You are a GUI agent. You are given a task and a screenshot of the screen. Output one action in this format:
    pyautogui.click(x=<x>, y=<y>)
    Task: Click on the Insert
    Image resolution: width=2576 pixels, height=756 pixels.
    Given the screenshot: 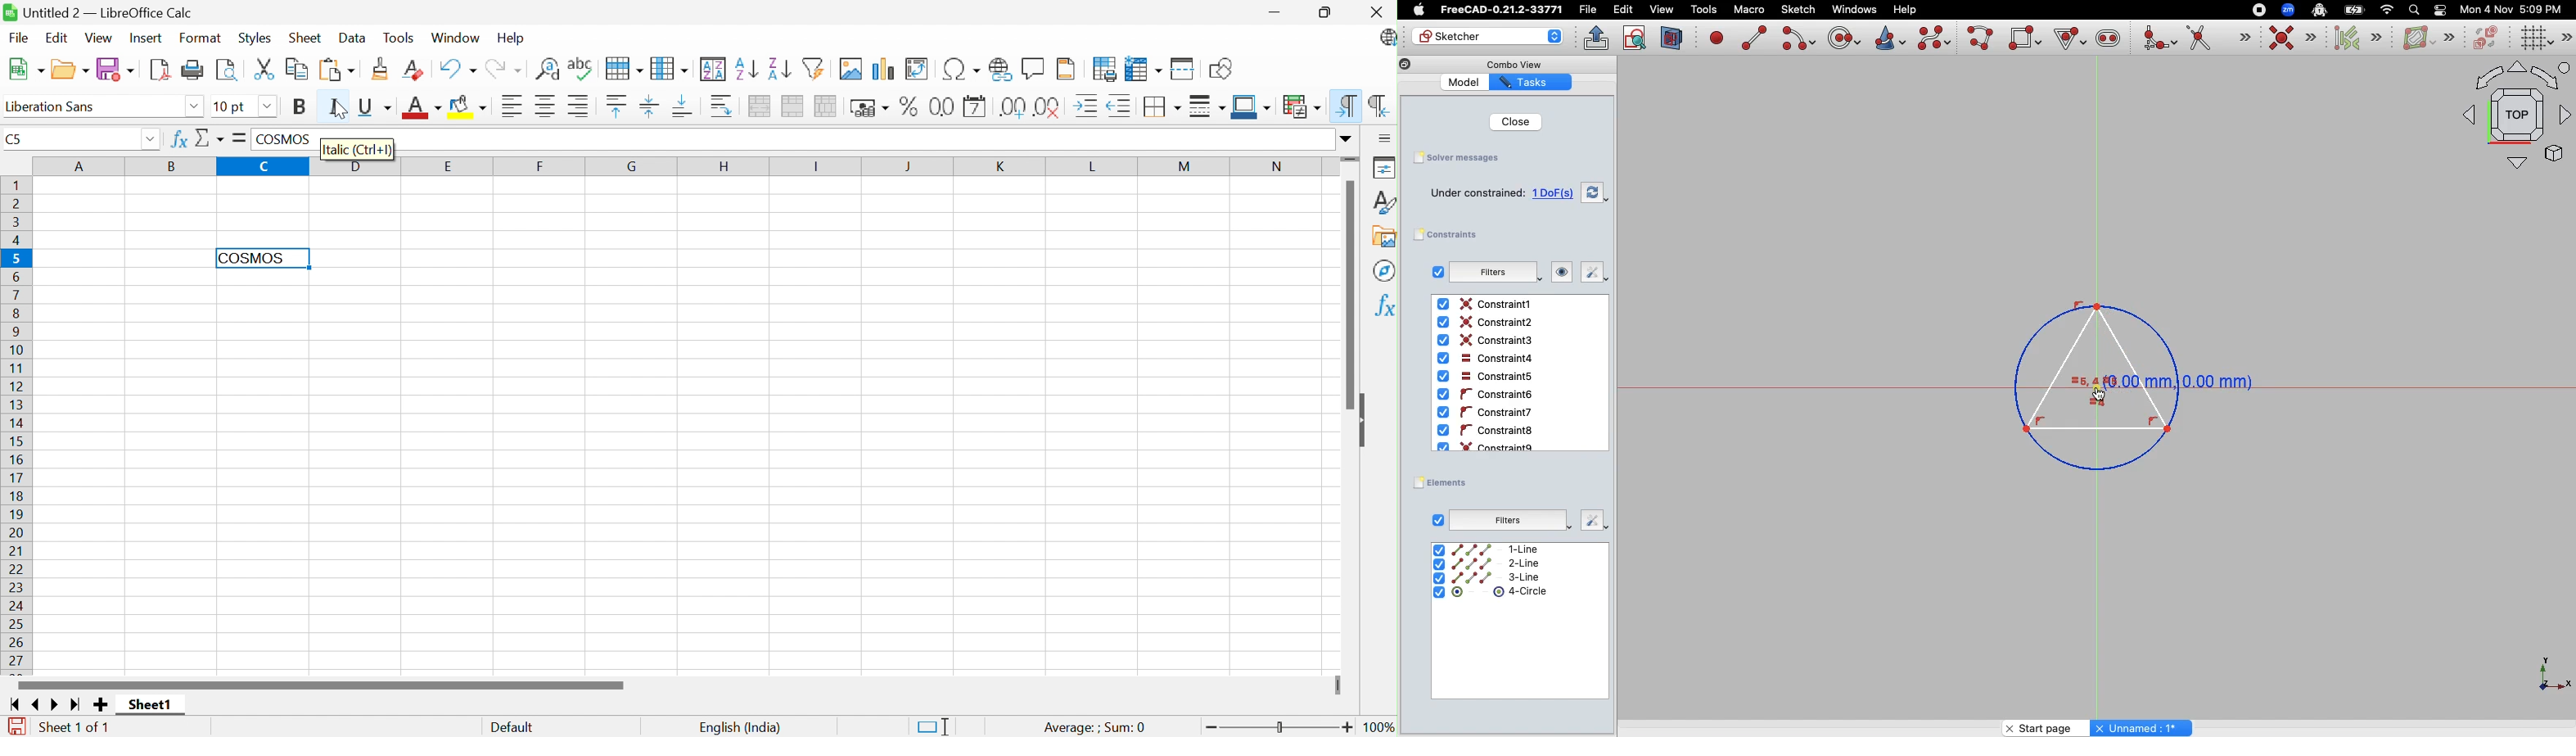 What is the action you would take?
    pyautogui.click(x=146, y=39)
    